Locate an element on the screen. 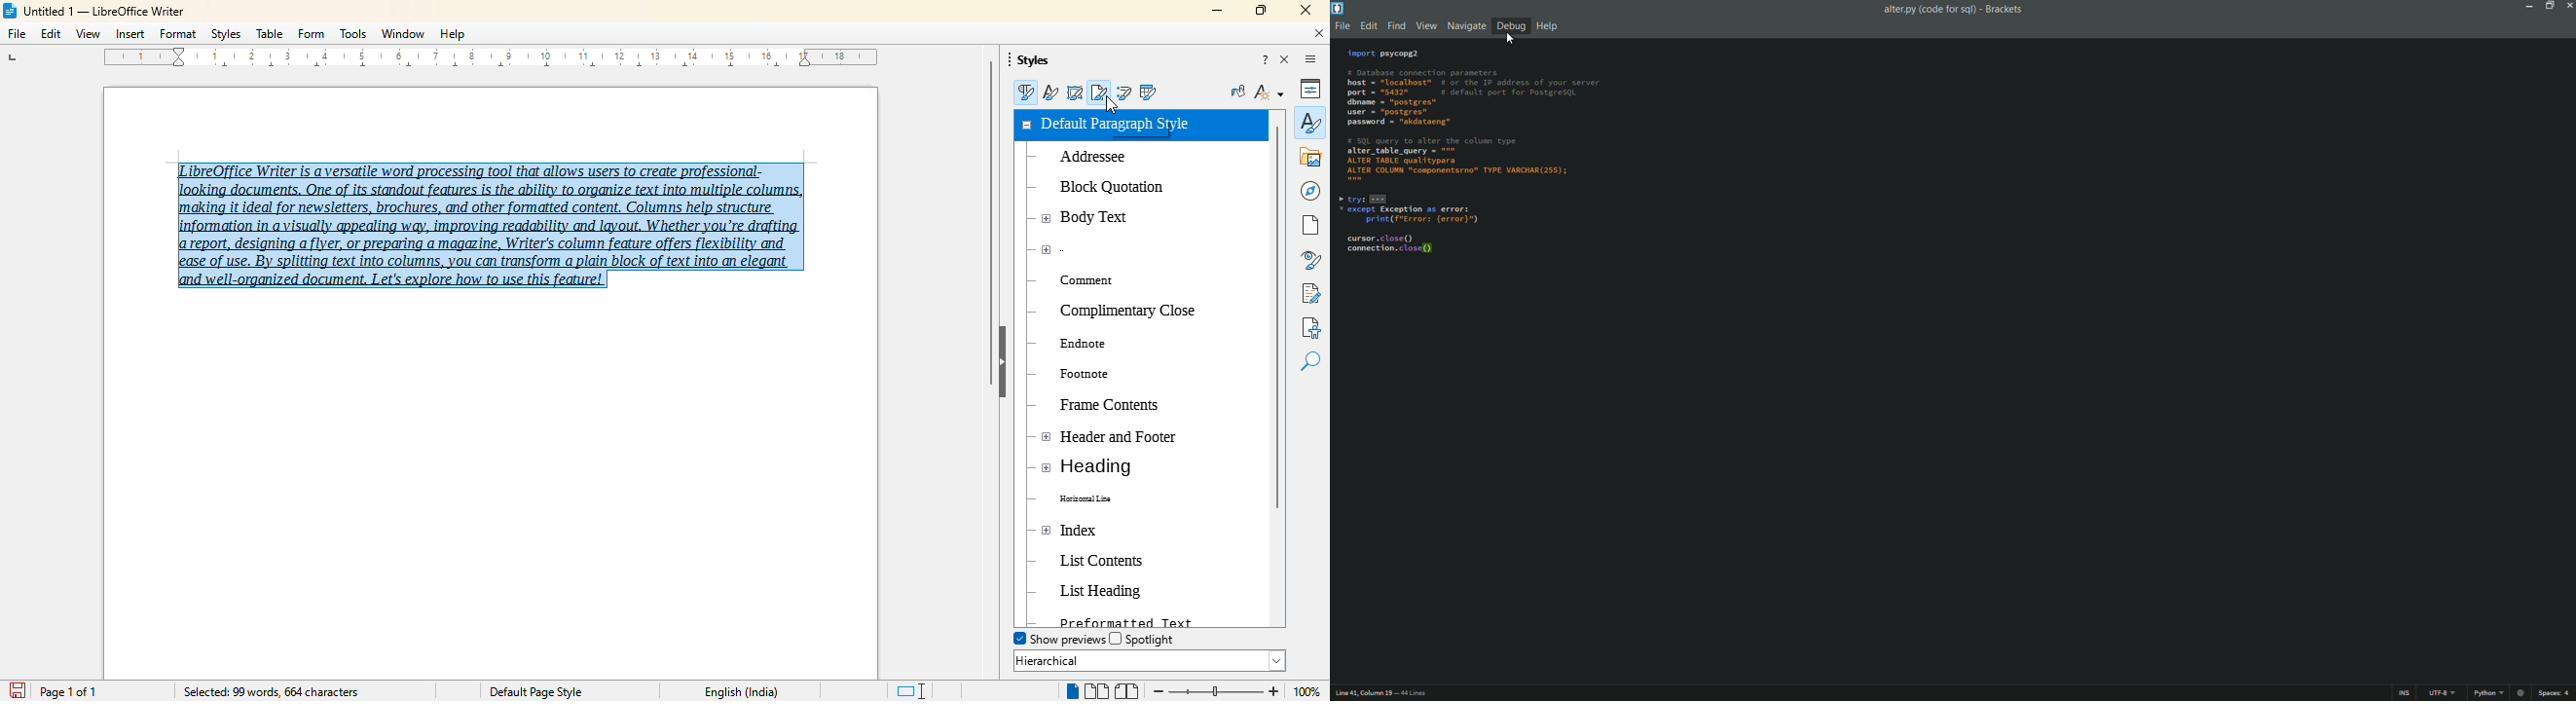 This screenshot has height=728, width=2576. debug menu is located at coordinates (1510, 25).